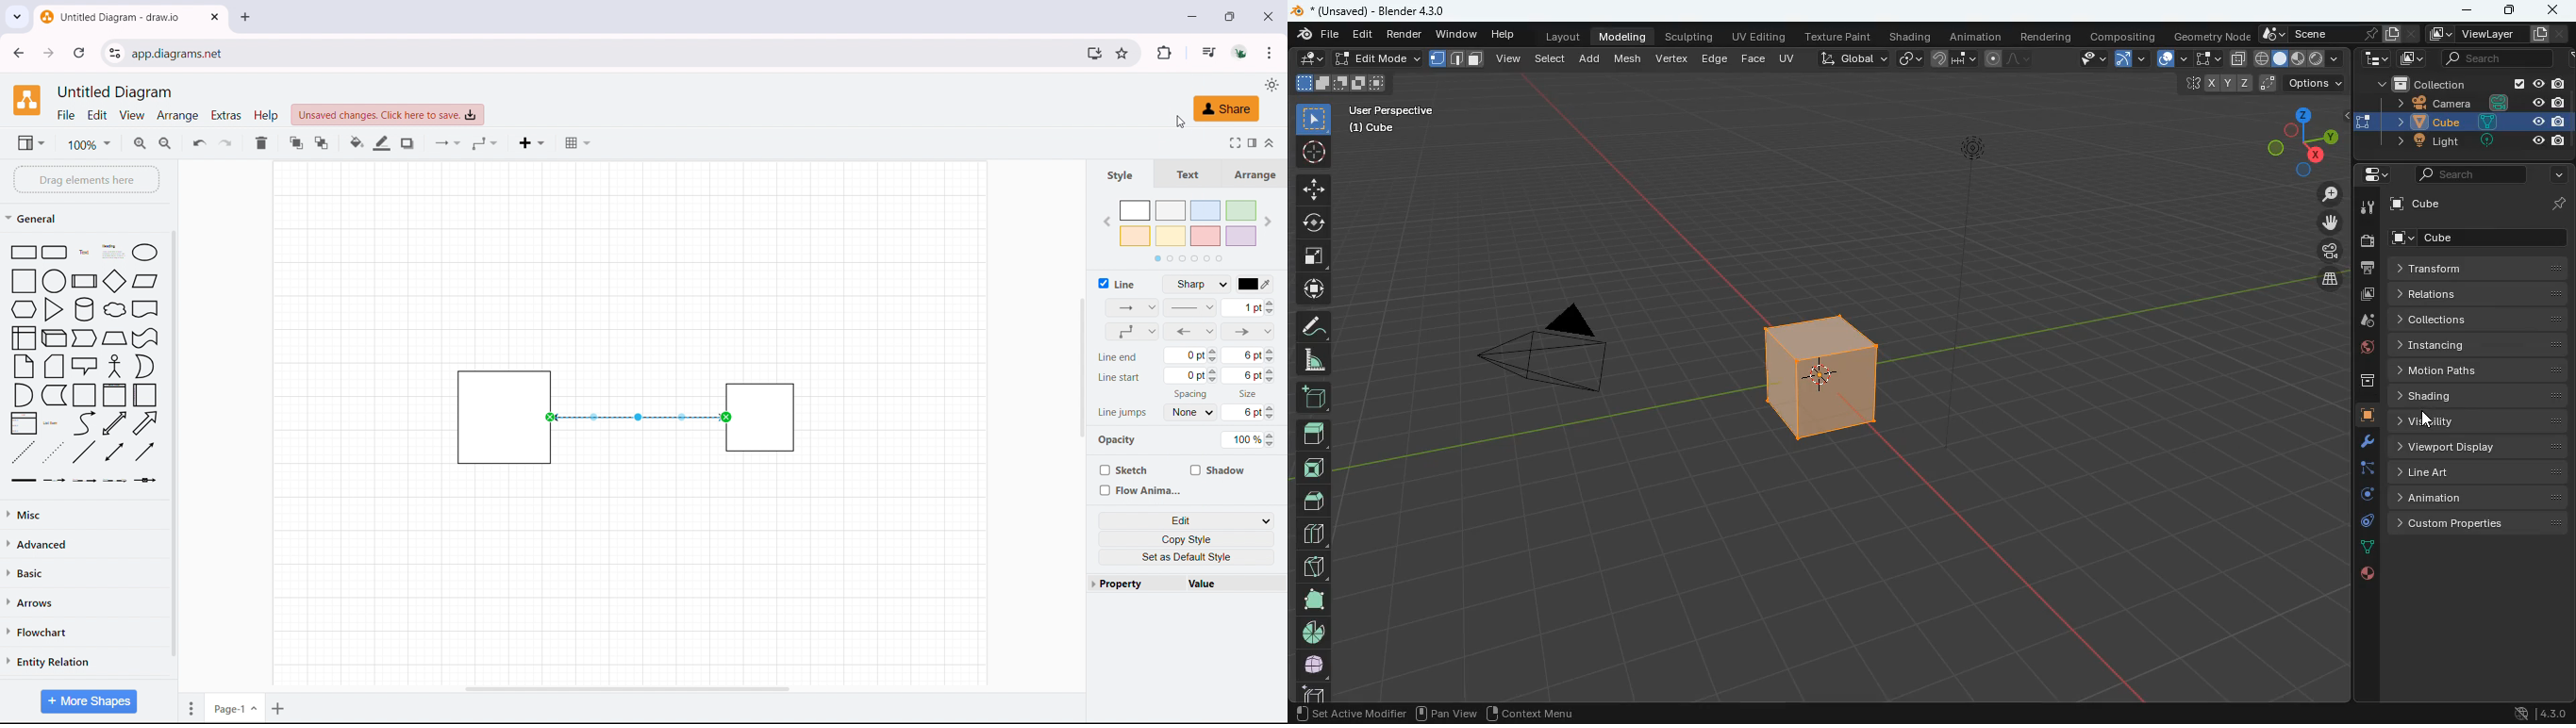 This screenshot has height=728, width=2576. What do you see at coordinates (1219, 471) in the screenshot?
I see `shadow` at bounding box center [1219, 471].